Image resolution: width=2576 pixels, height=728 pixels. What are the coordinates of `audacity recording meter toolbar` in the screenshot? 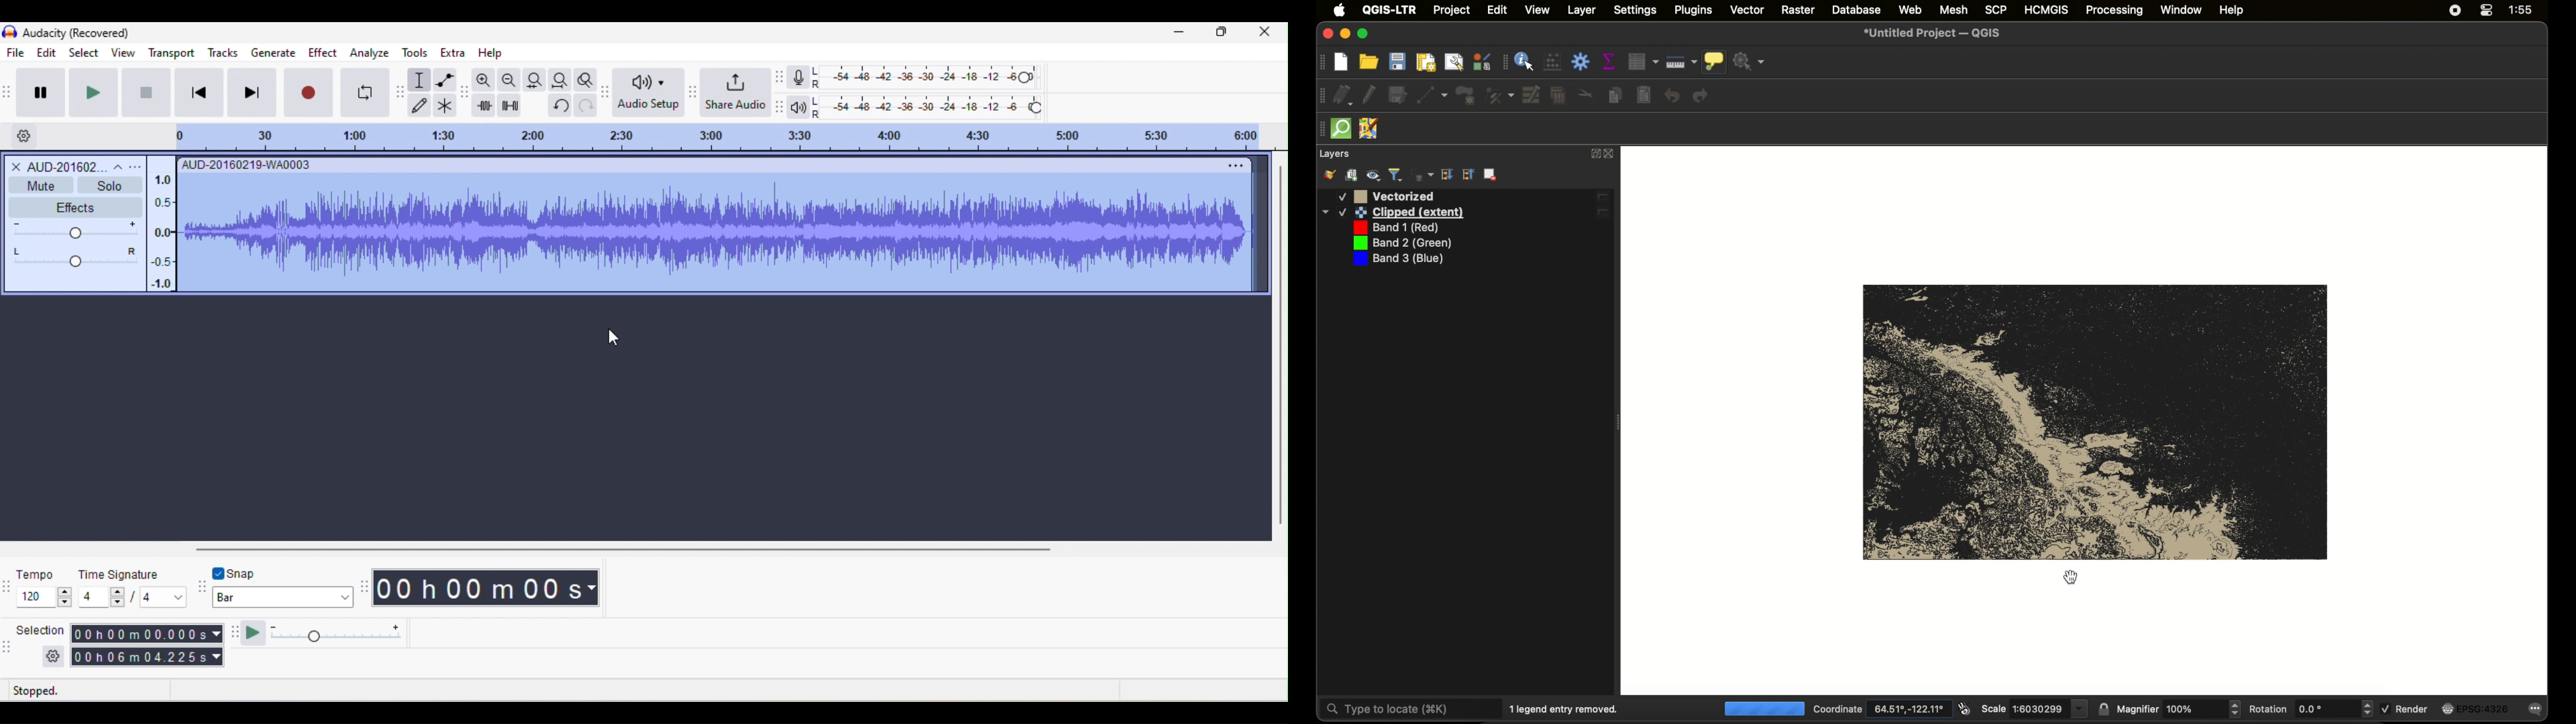 It's located at (780, 78).